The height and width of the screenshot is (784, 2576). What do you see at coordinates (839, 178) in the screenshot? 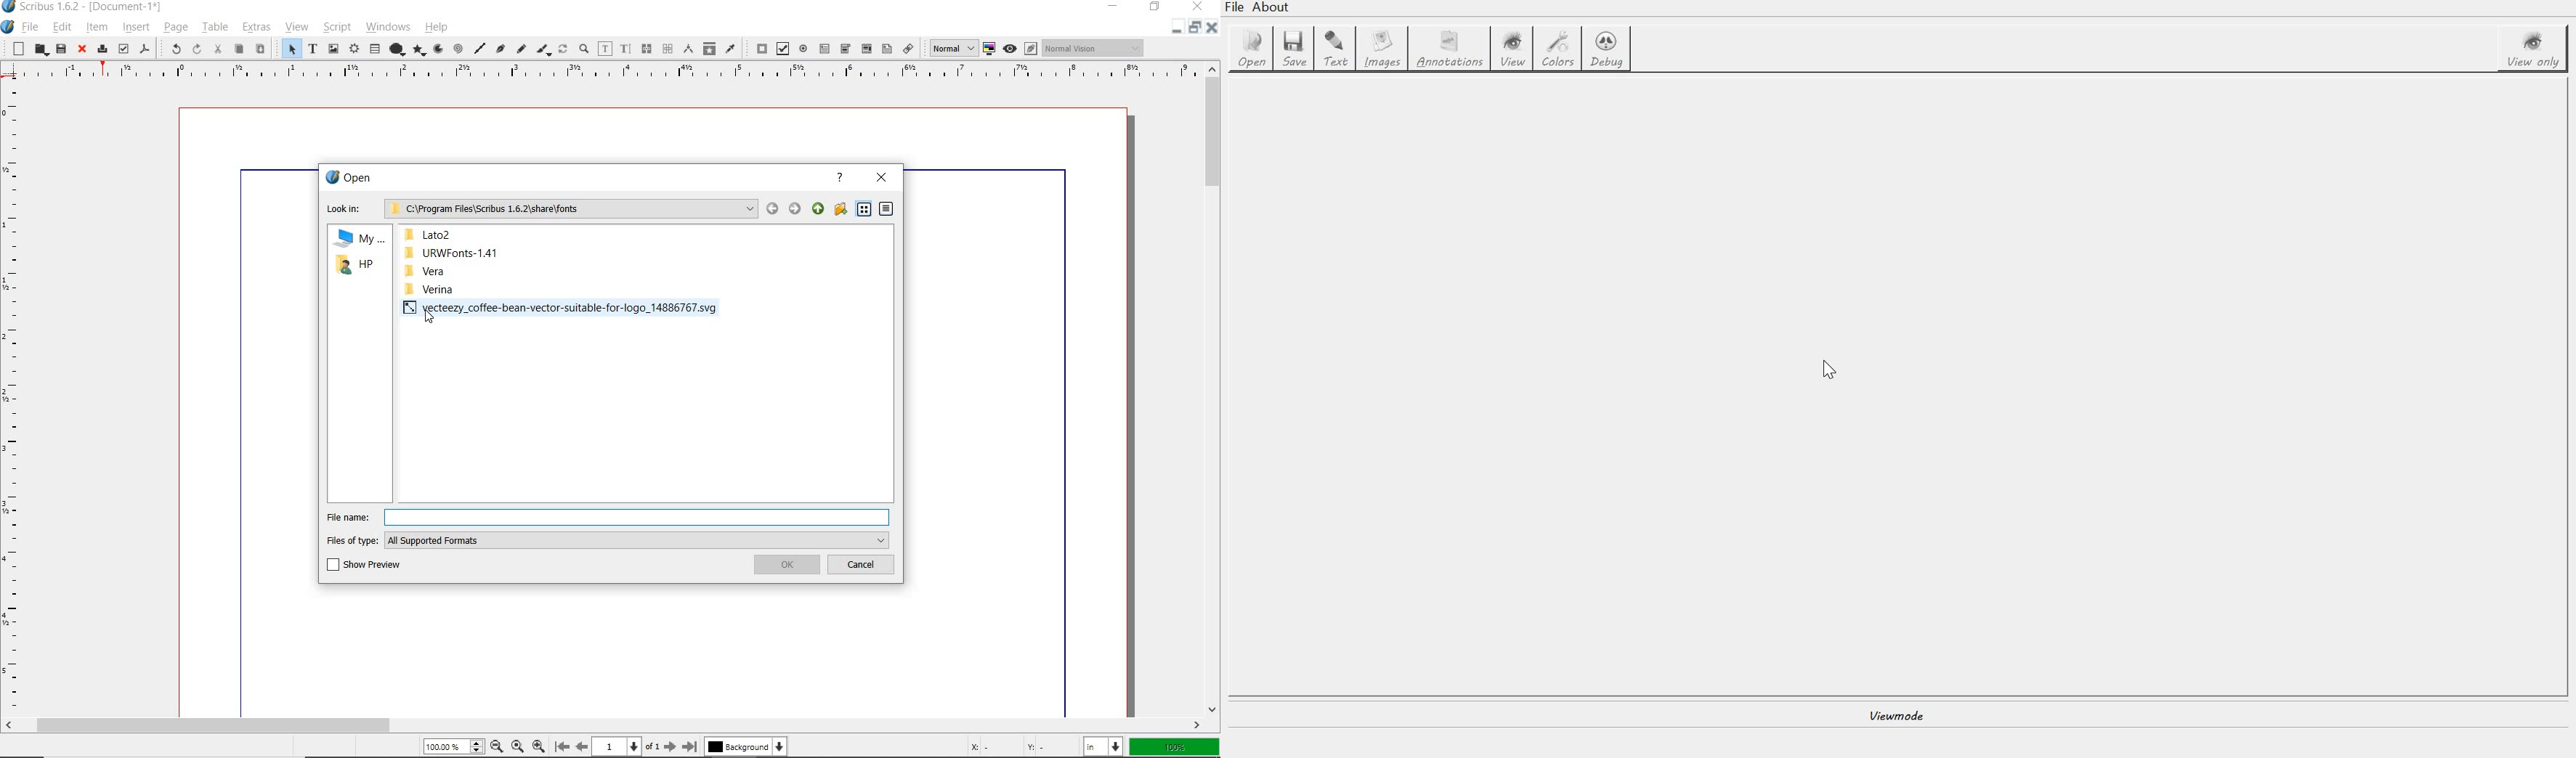
I see `help` at bounding box center [839, 178].